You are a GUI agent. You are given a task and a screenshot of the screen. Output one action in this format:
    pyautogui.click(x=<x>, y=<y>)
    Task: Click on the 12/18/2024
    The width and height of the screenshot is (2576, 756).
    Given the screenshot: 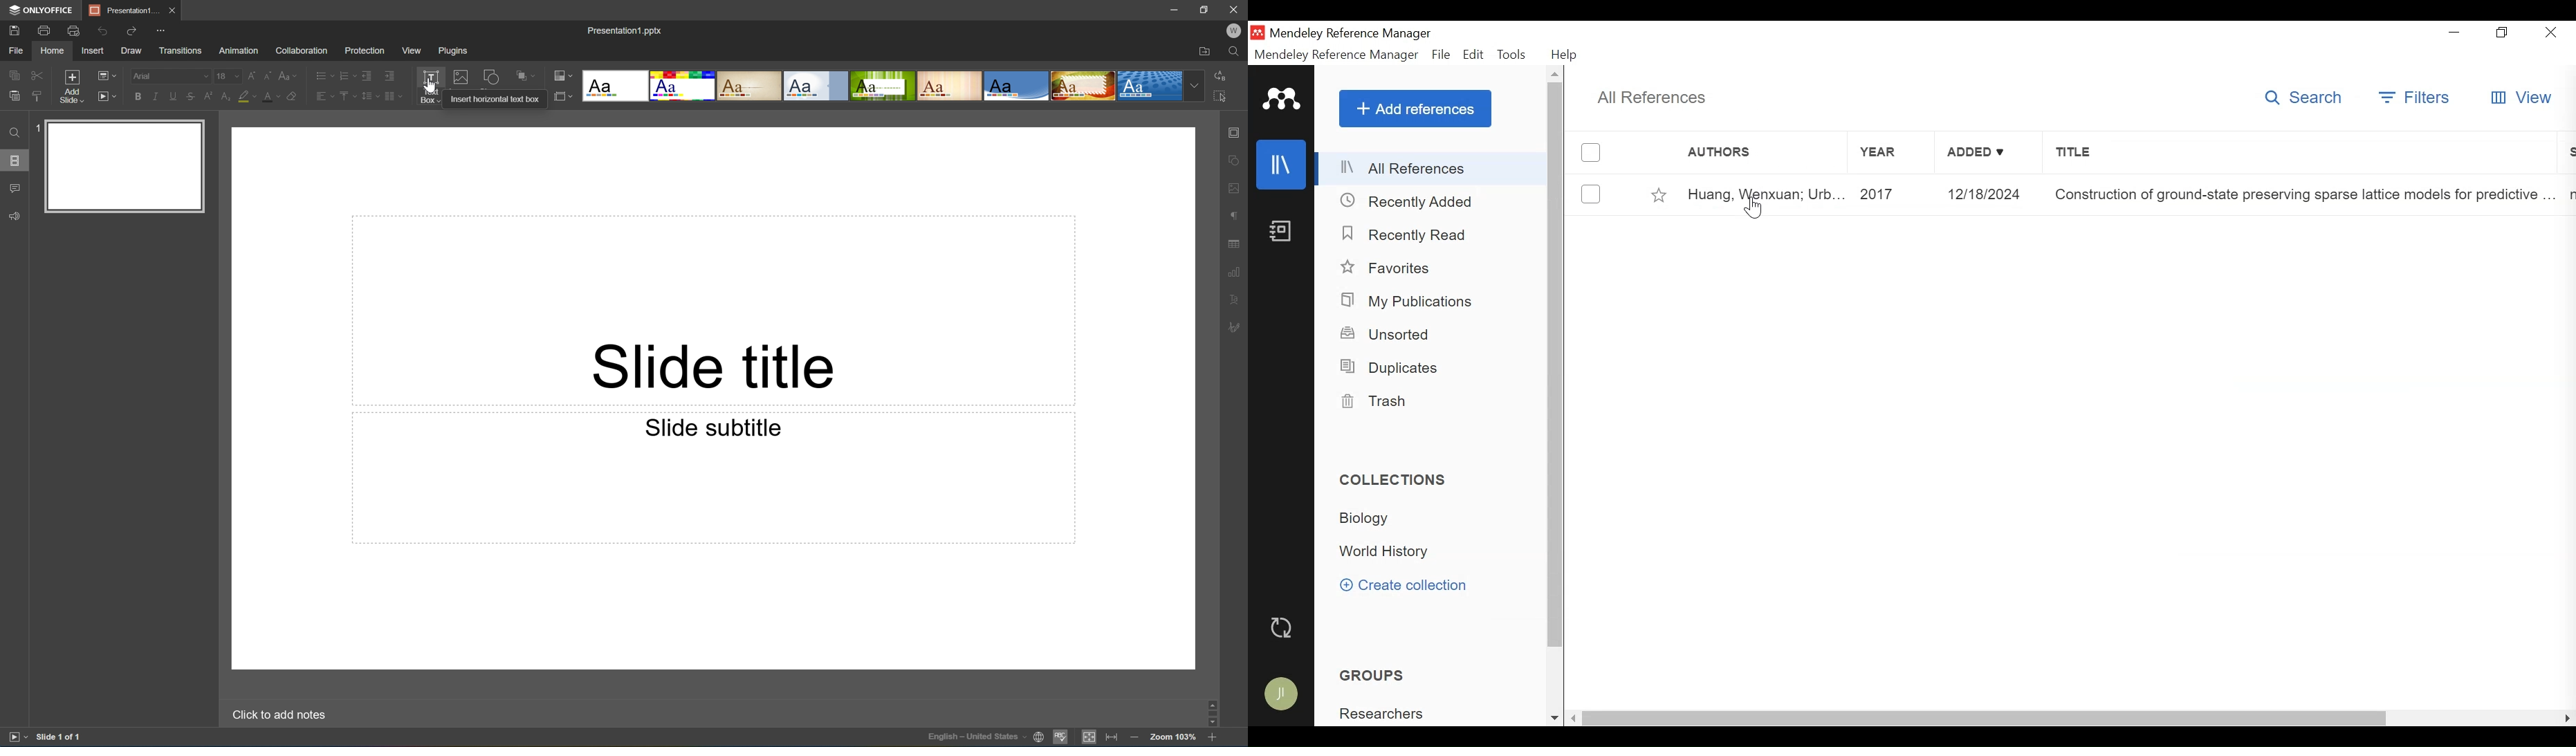 What is the action you would take?
    pyautogui.click(x=1990, y=195)
    